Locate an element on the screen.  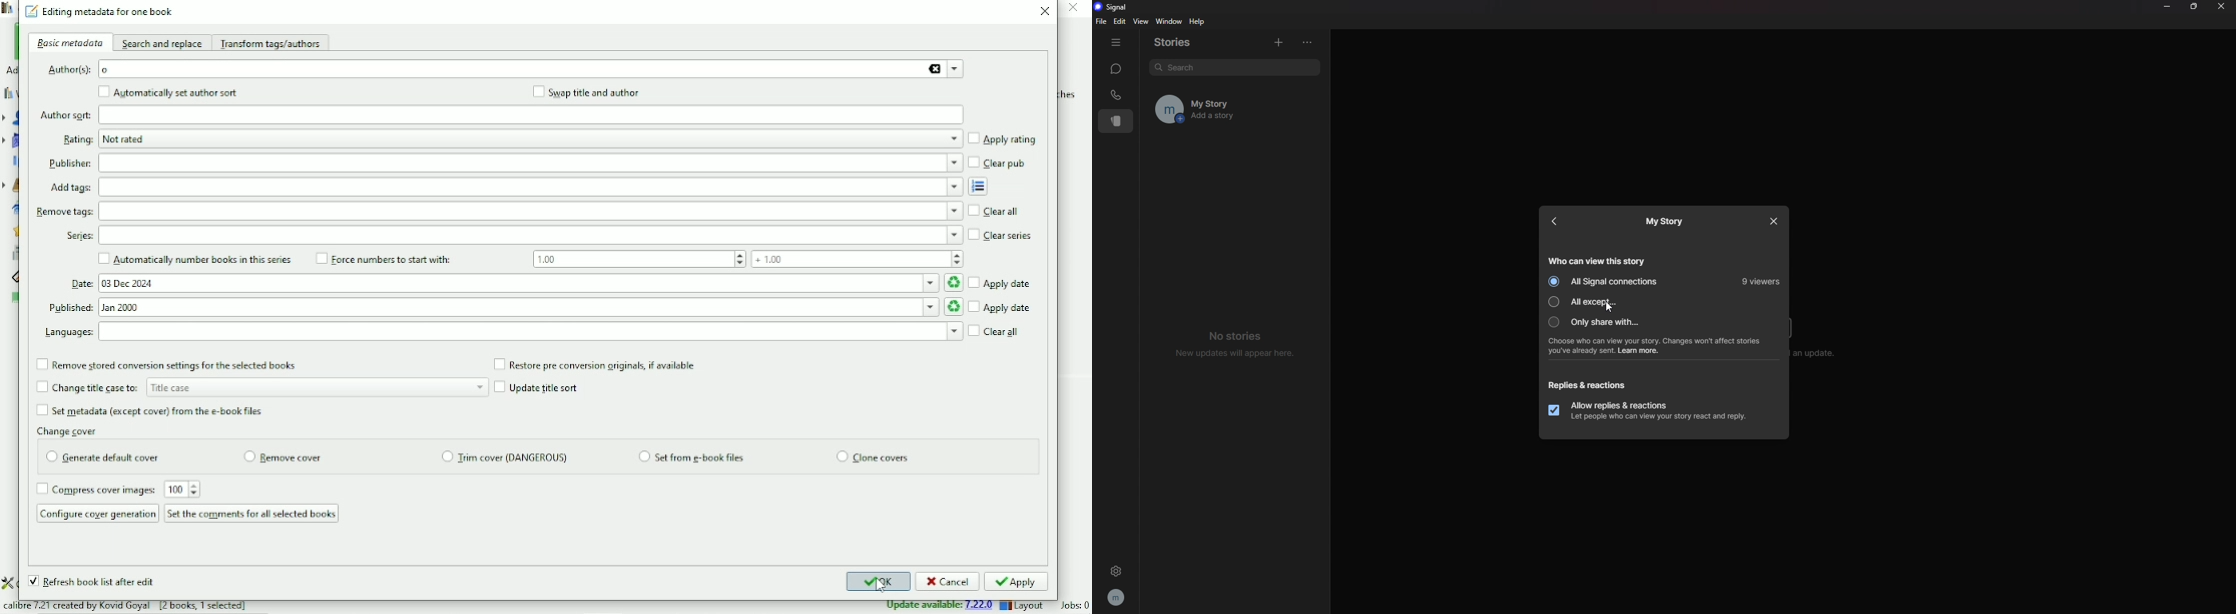
profile is located at coordinates (1117, 597).